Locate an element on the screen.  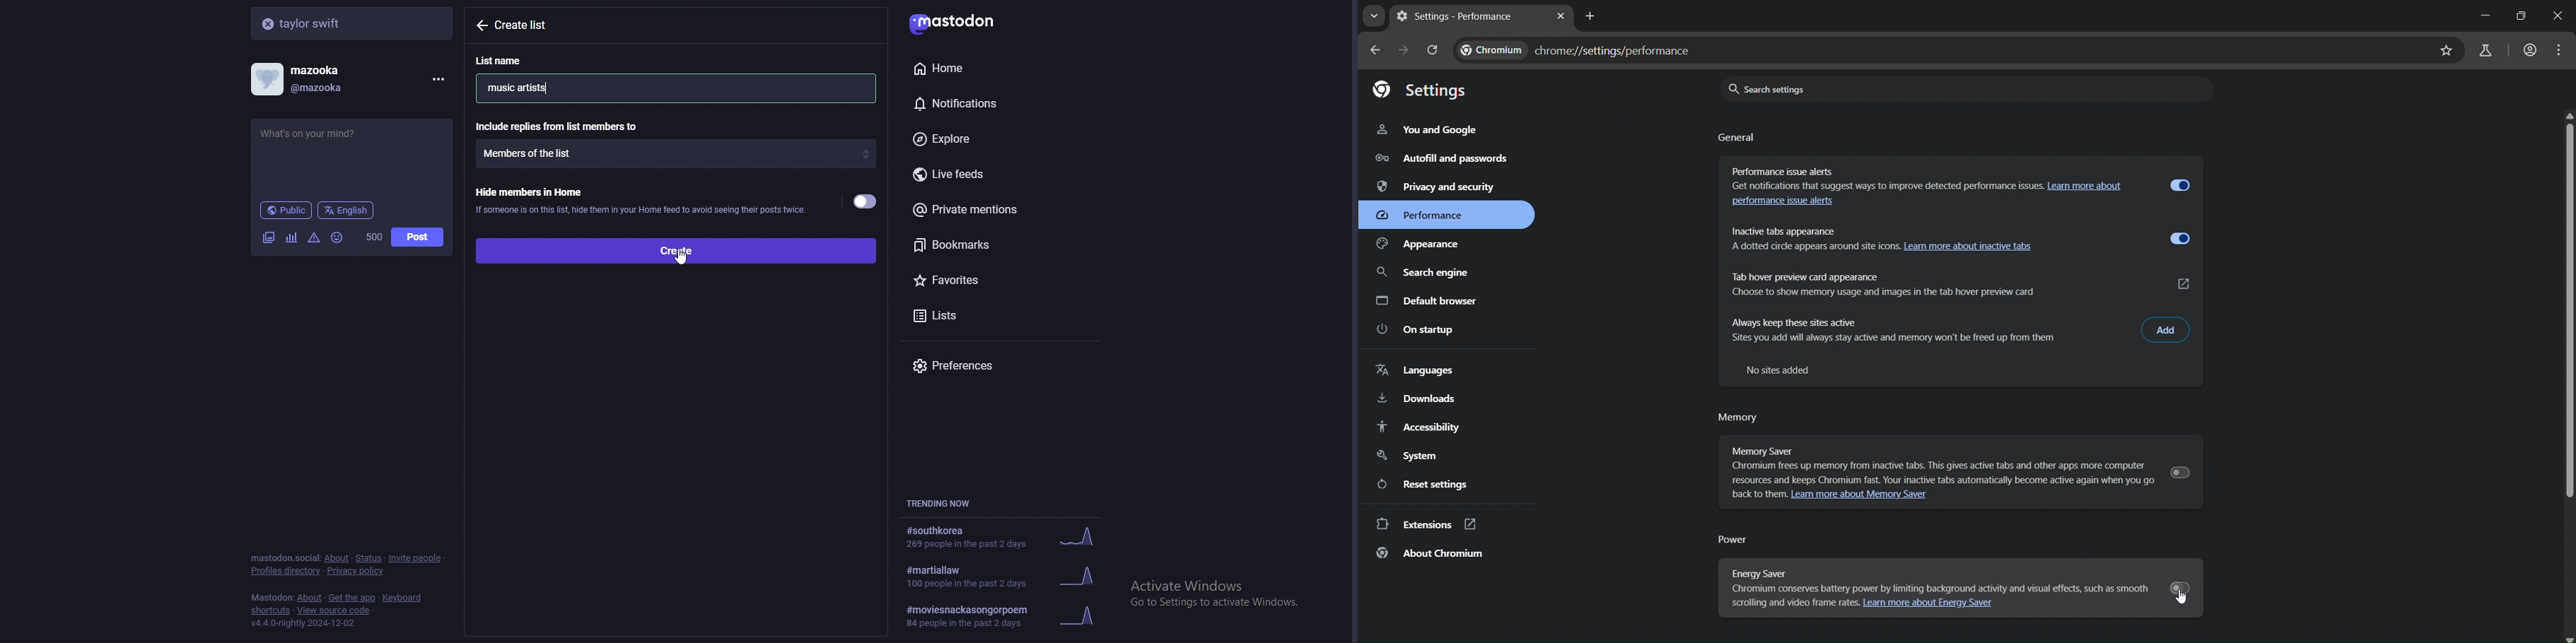
status is located at coordinates (368, 558).